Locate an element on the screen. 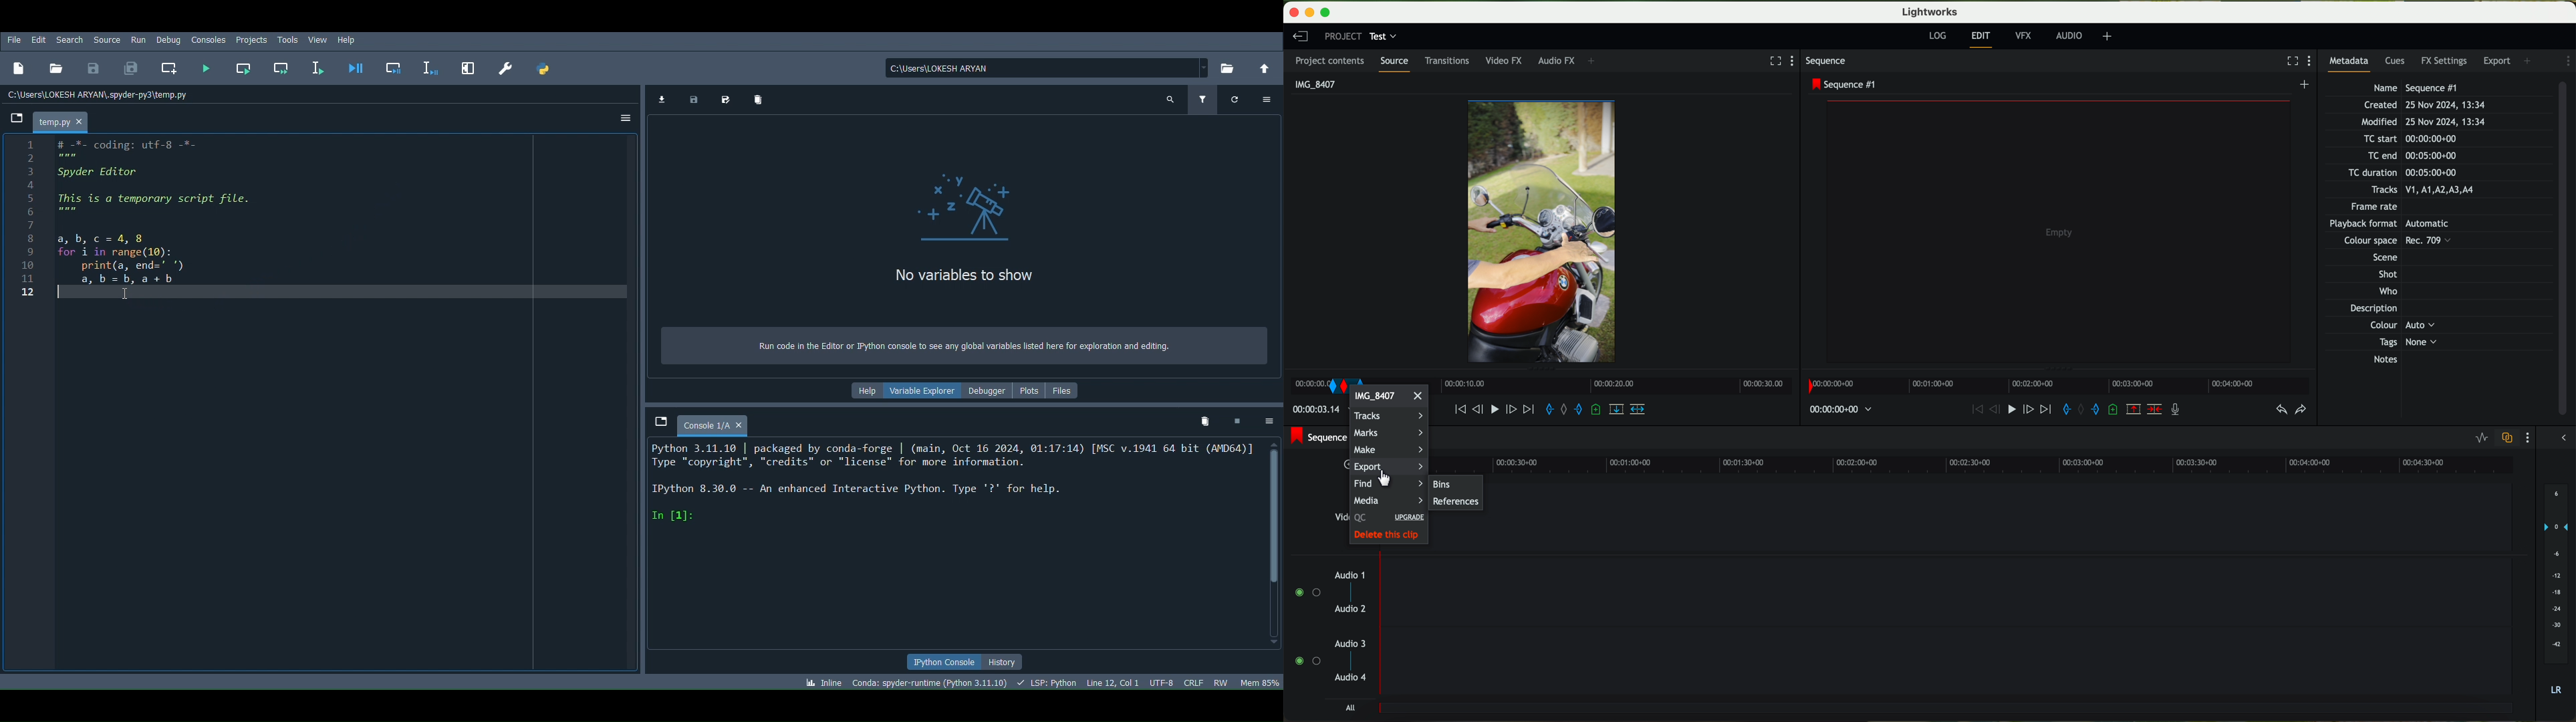 The height and width of the screenshot is (728, 2576). Run file (F5) is located at coordinates (208, 68).